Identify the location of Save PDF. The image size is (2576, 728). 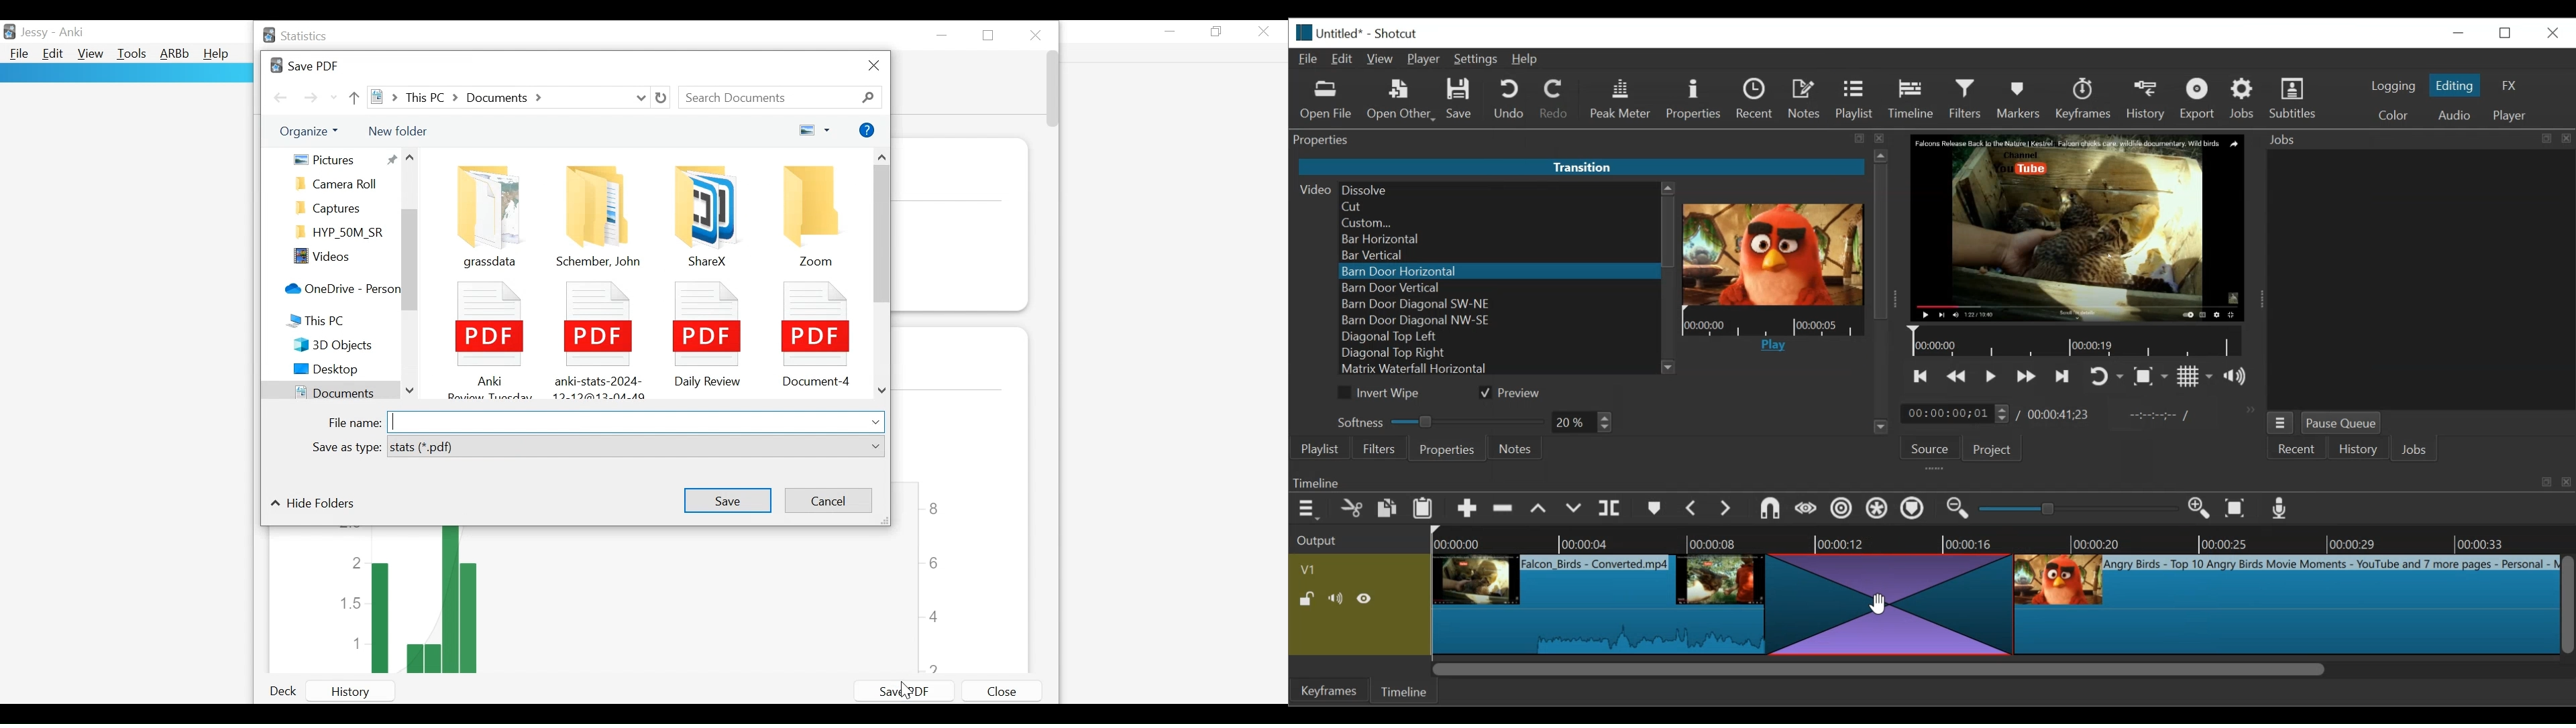
(905, 690).